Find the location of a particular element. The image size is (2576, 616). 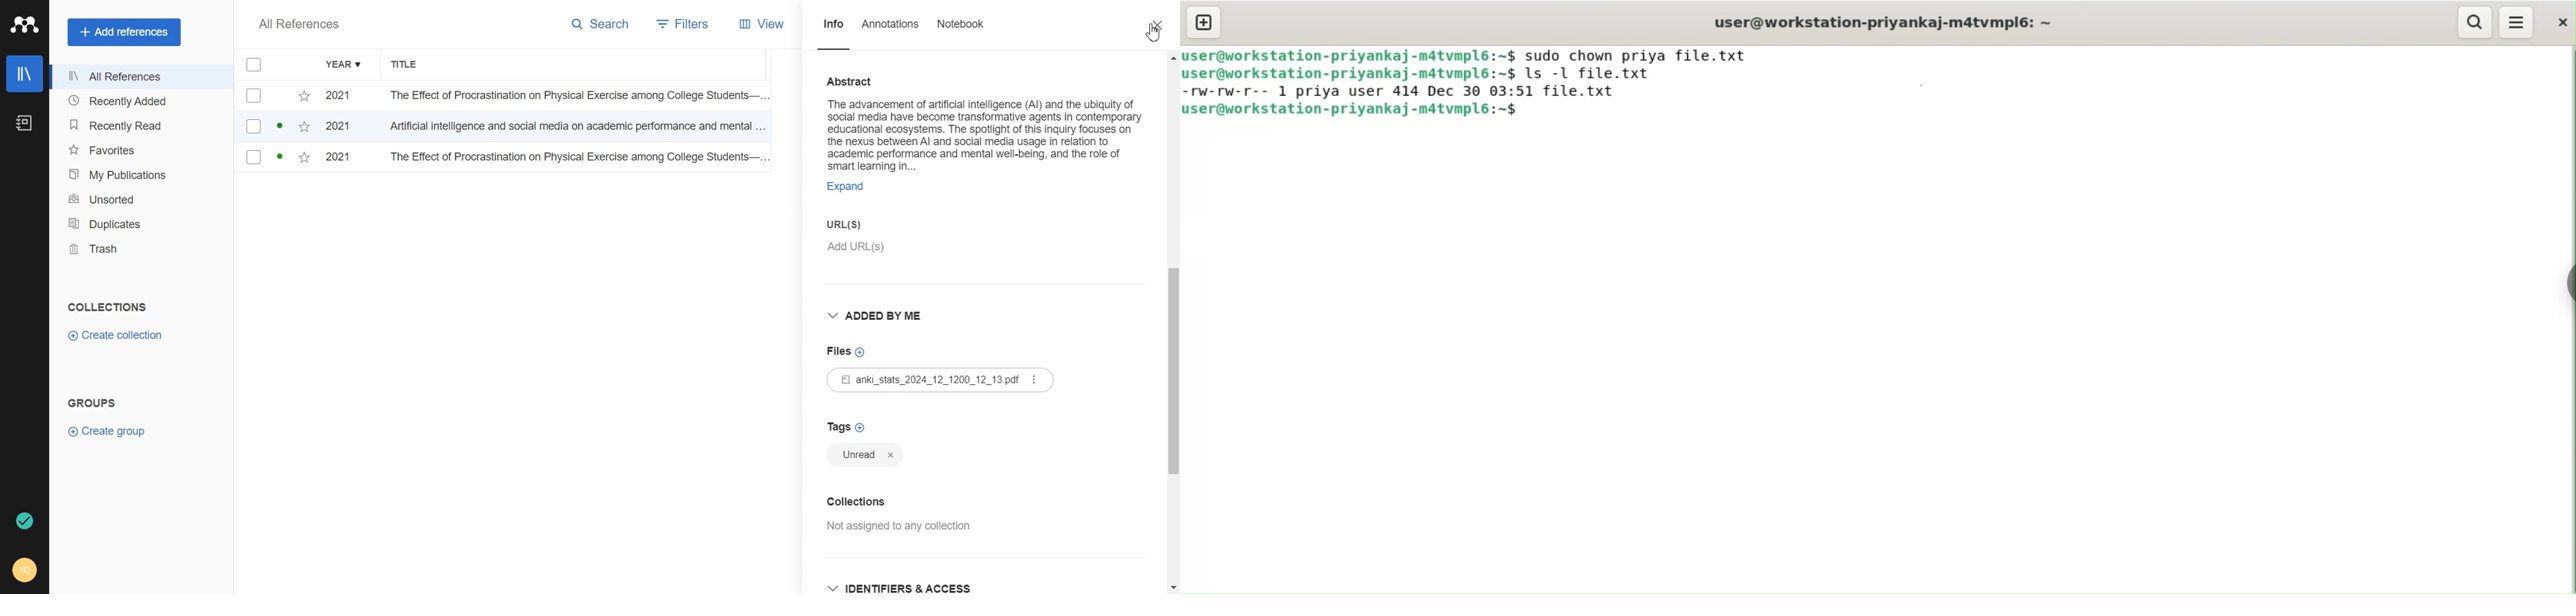

Notebook is located at coordinates (24, 124).